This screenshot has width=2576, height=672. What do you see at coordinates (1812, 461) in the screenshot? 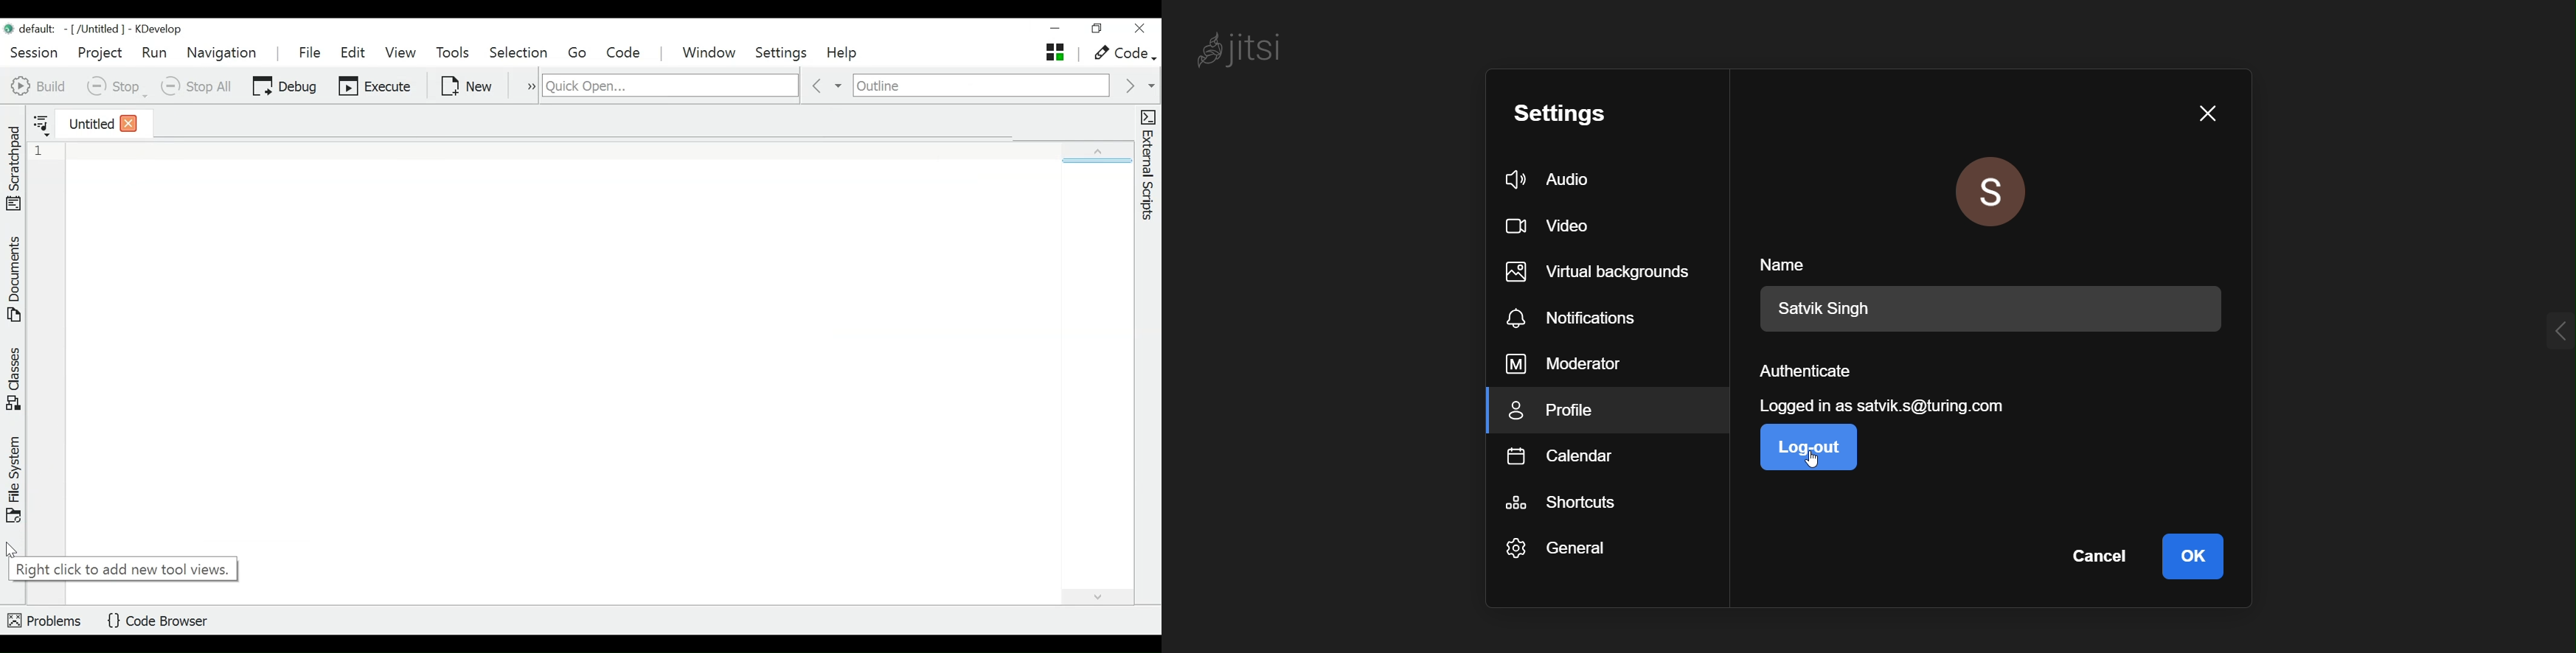
I see `cursor` at bounding box center [1812, 461].